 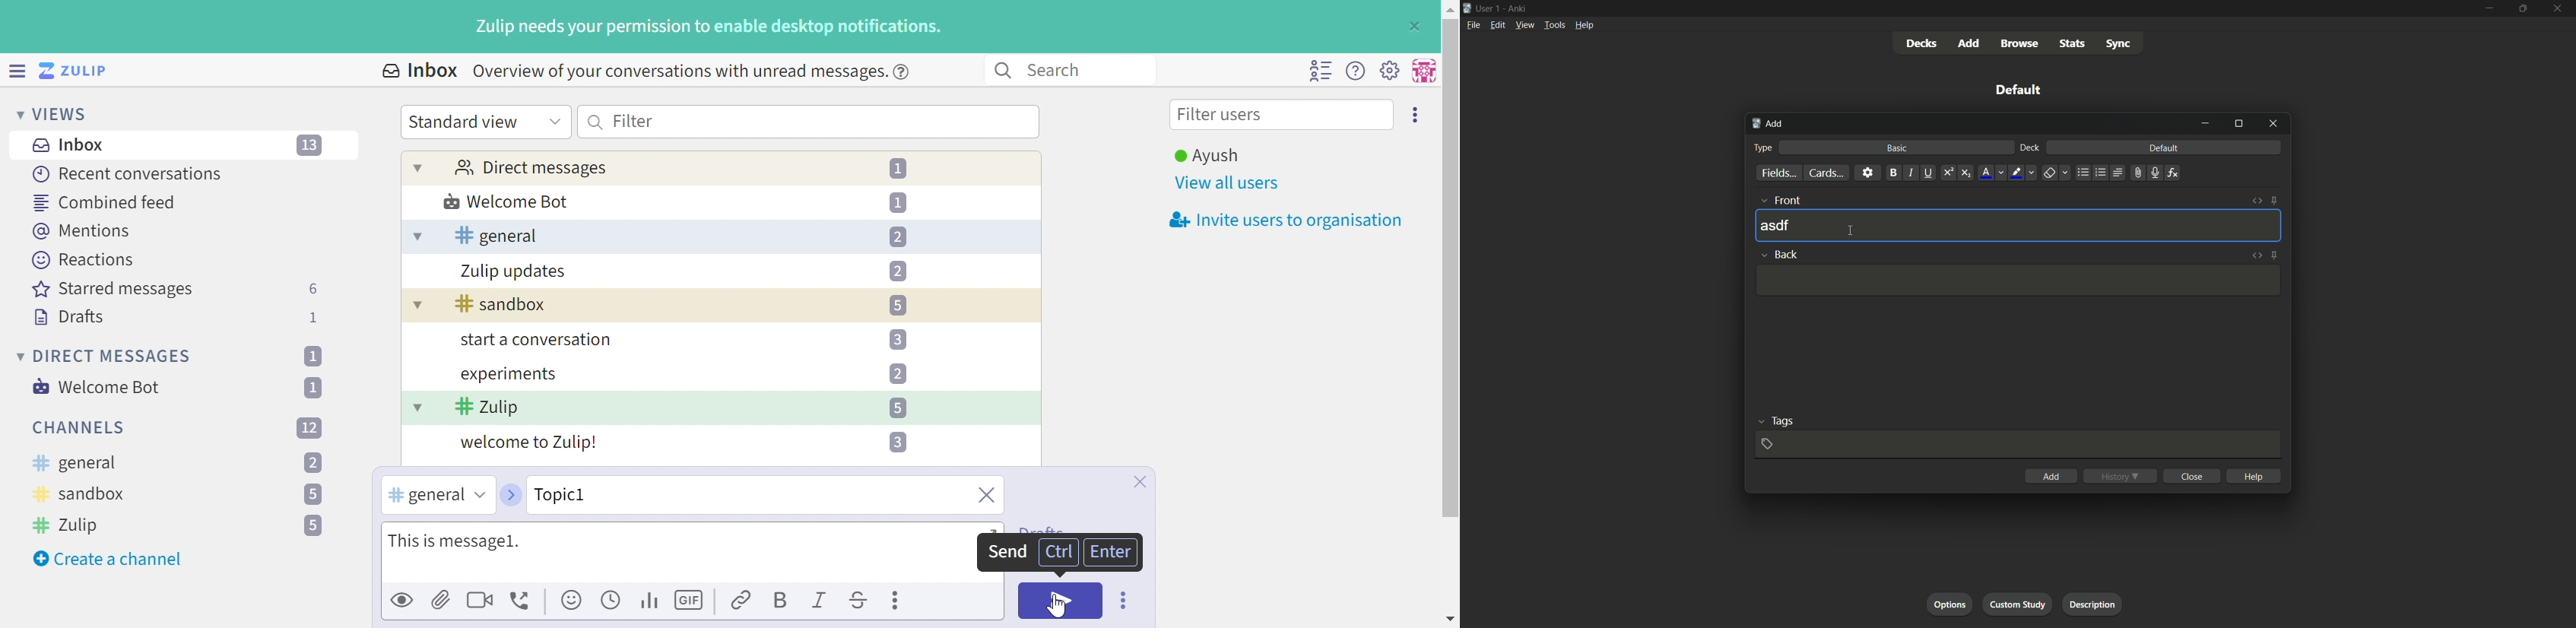 What do you see at coordinates (1780, 199) in the screenshot?
I see `front` at bounding box center [1780, 199].